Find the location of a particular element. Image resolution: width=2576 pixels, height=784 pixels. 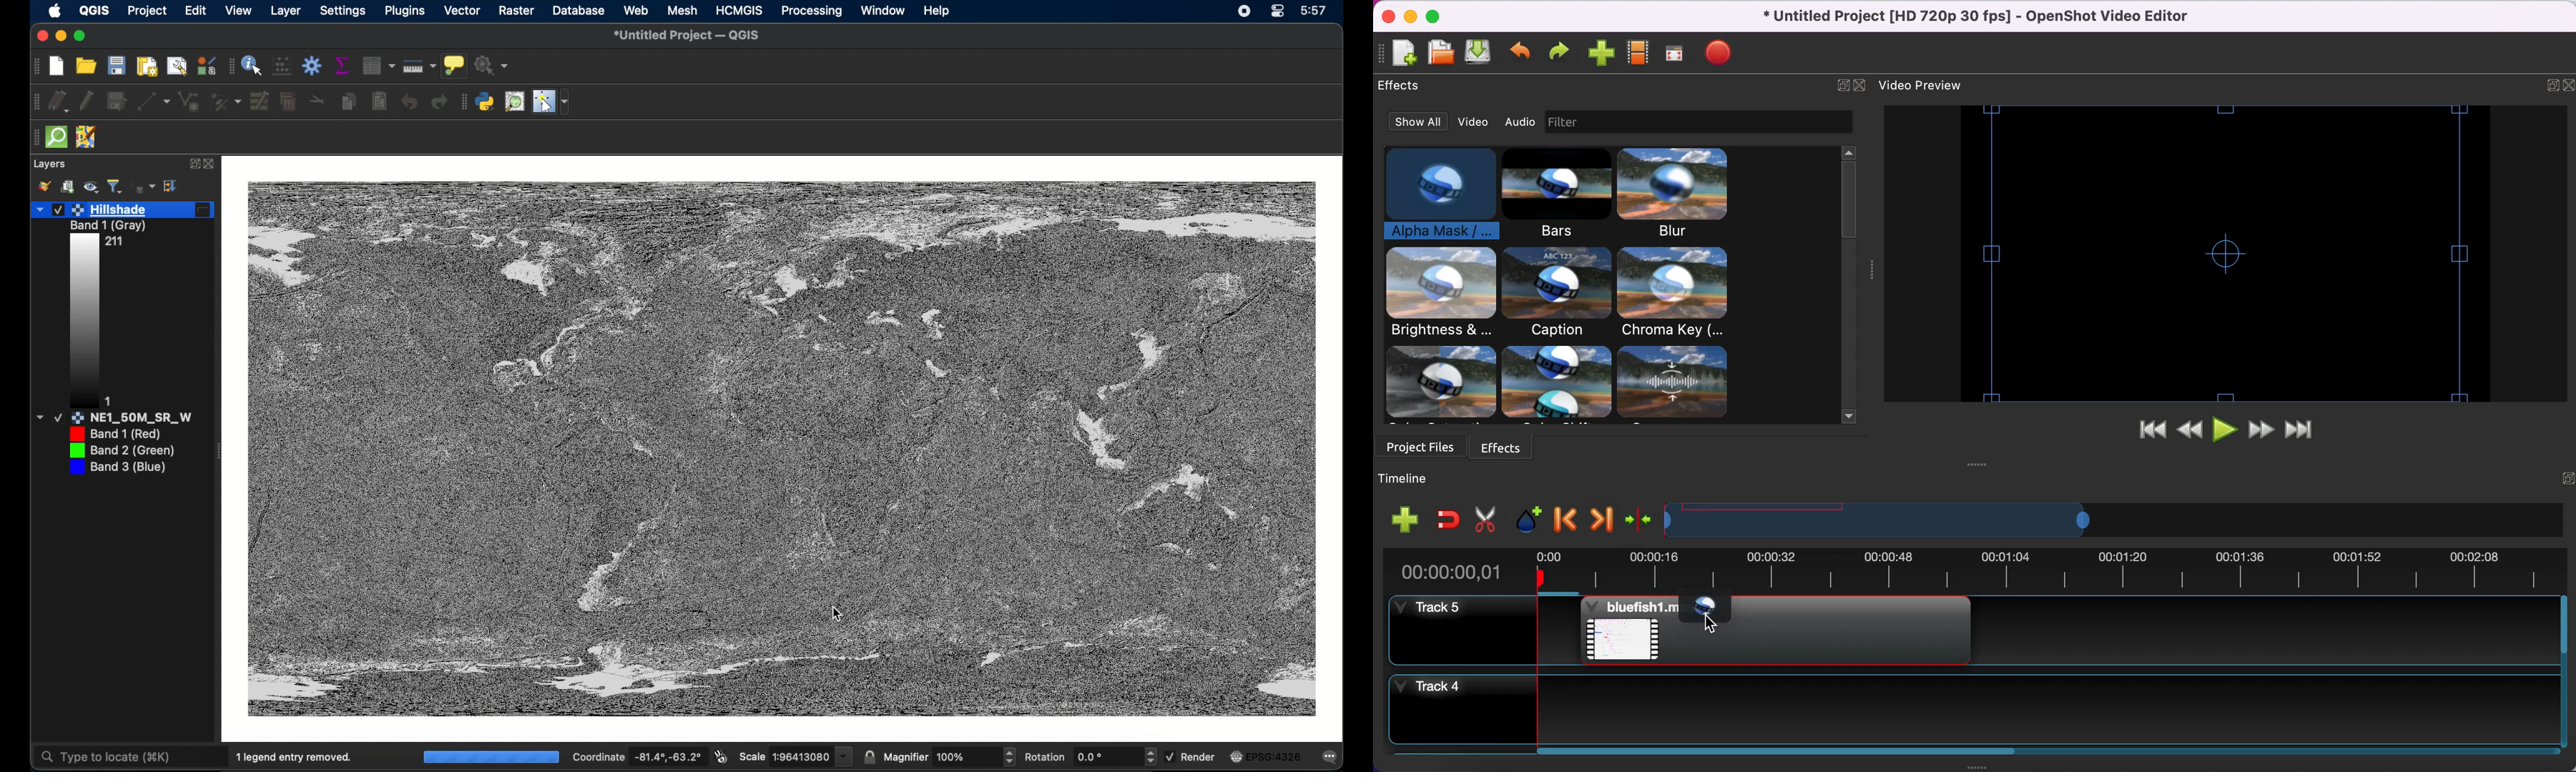

vector is located at coordinates (461, 10).